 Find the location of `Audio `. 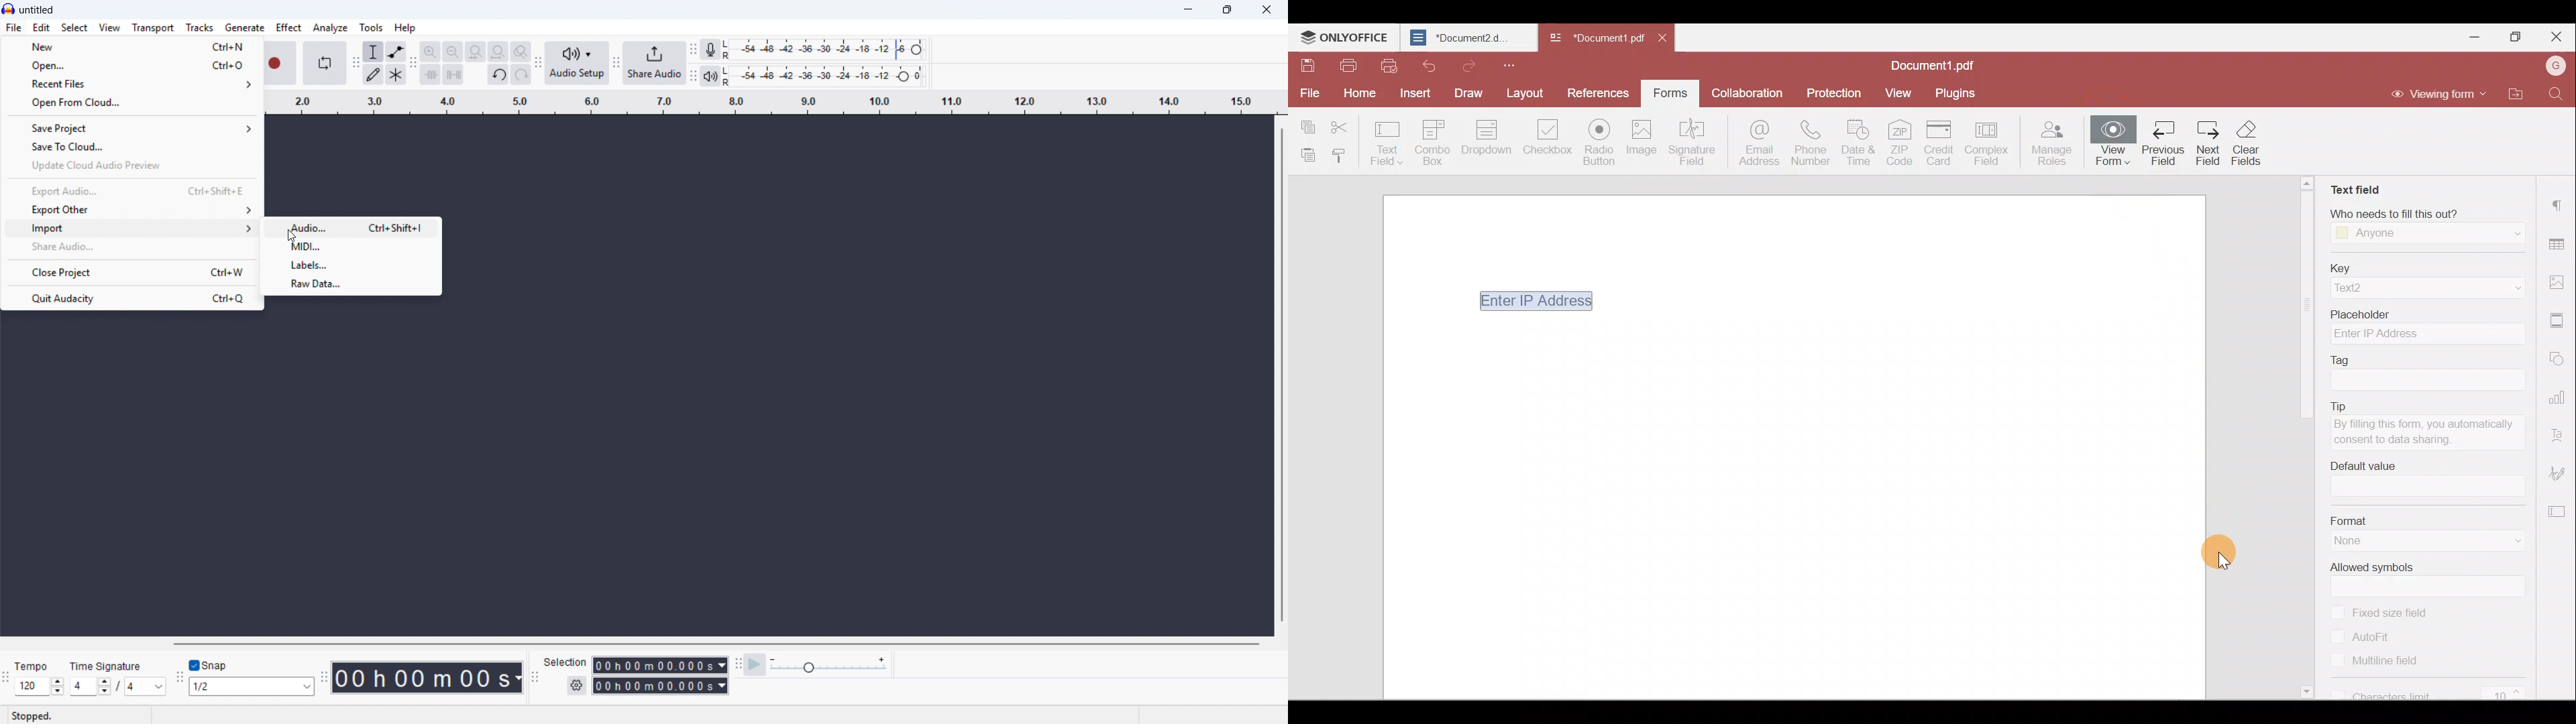

Audio  is located at coordinates (354, 227).